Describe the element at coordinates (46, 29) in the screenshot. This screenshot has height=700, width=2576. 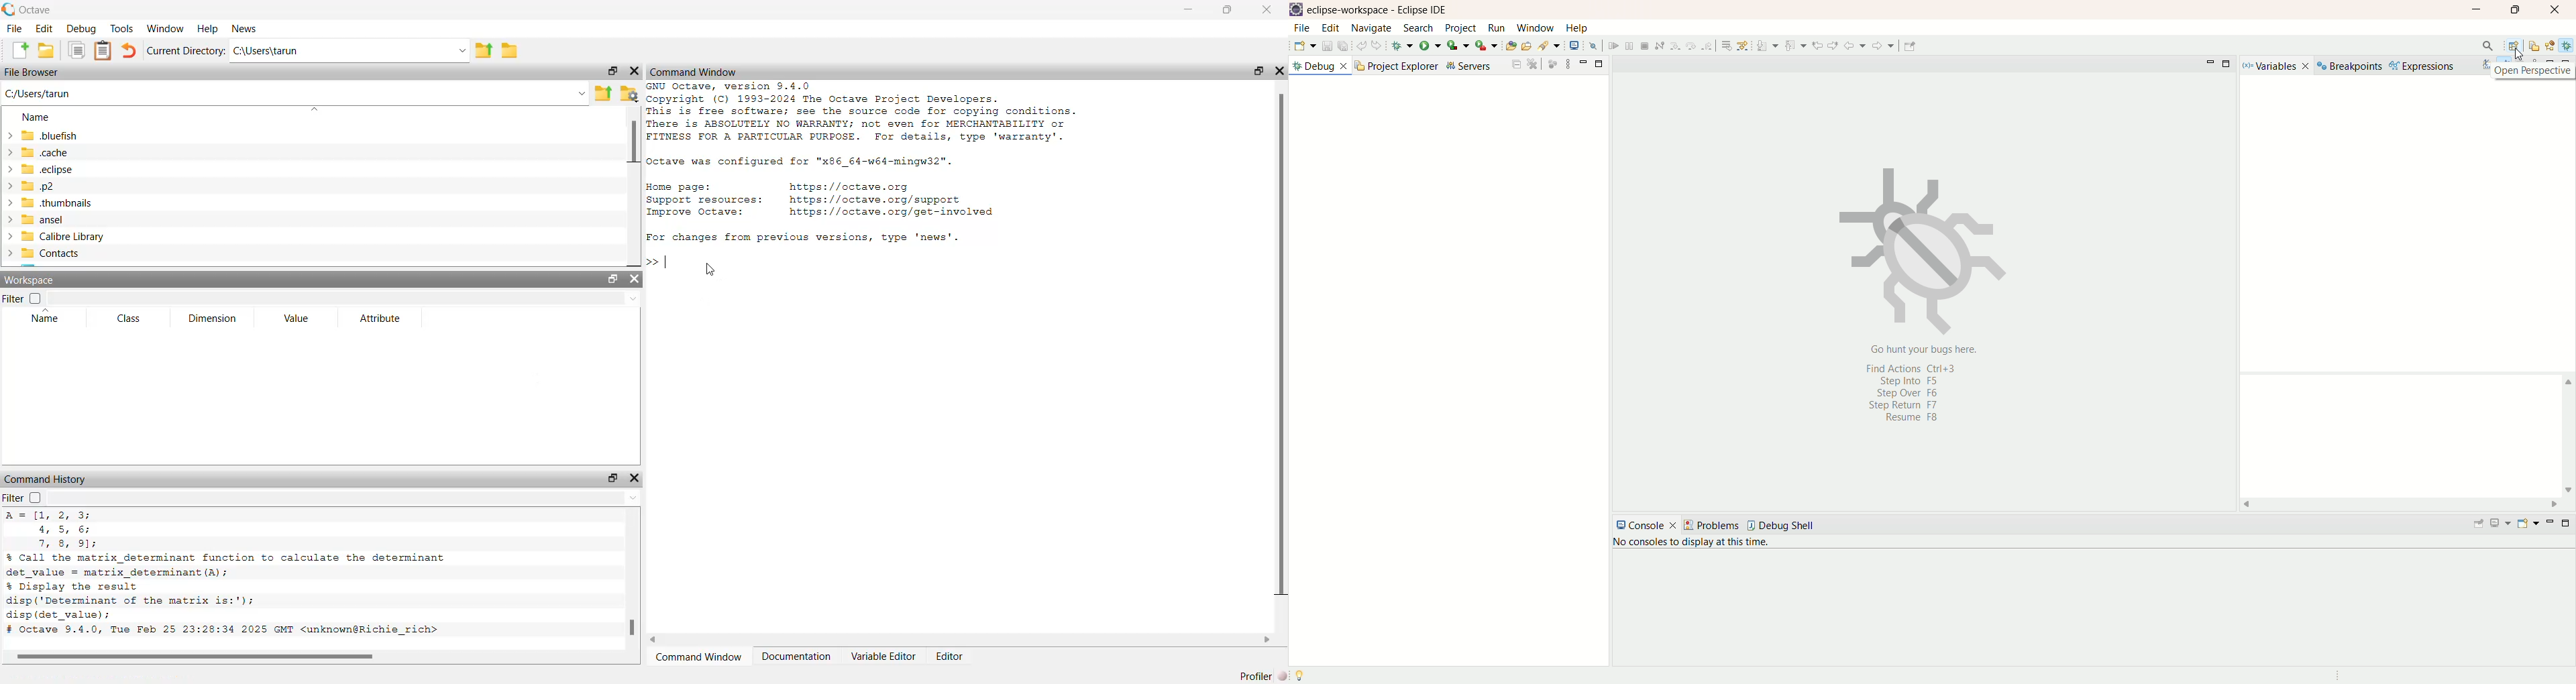
I see `Edit` at that location.